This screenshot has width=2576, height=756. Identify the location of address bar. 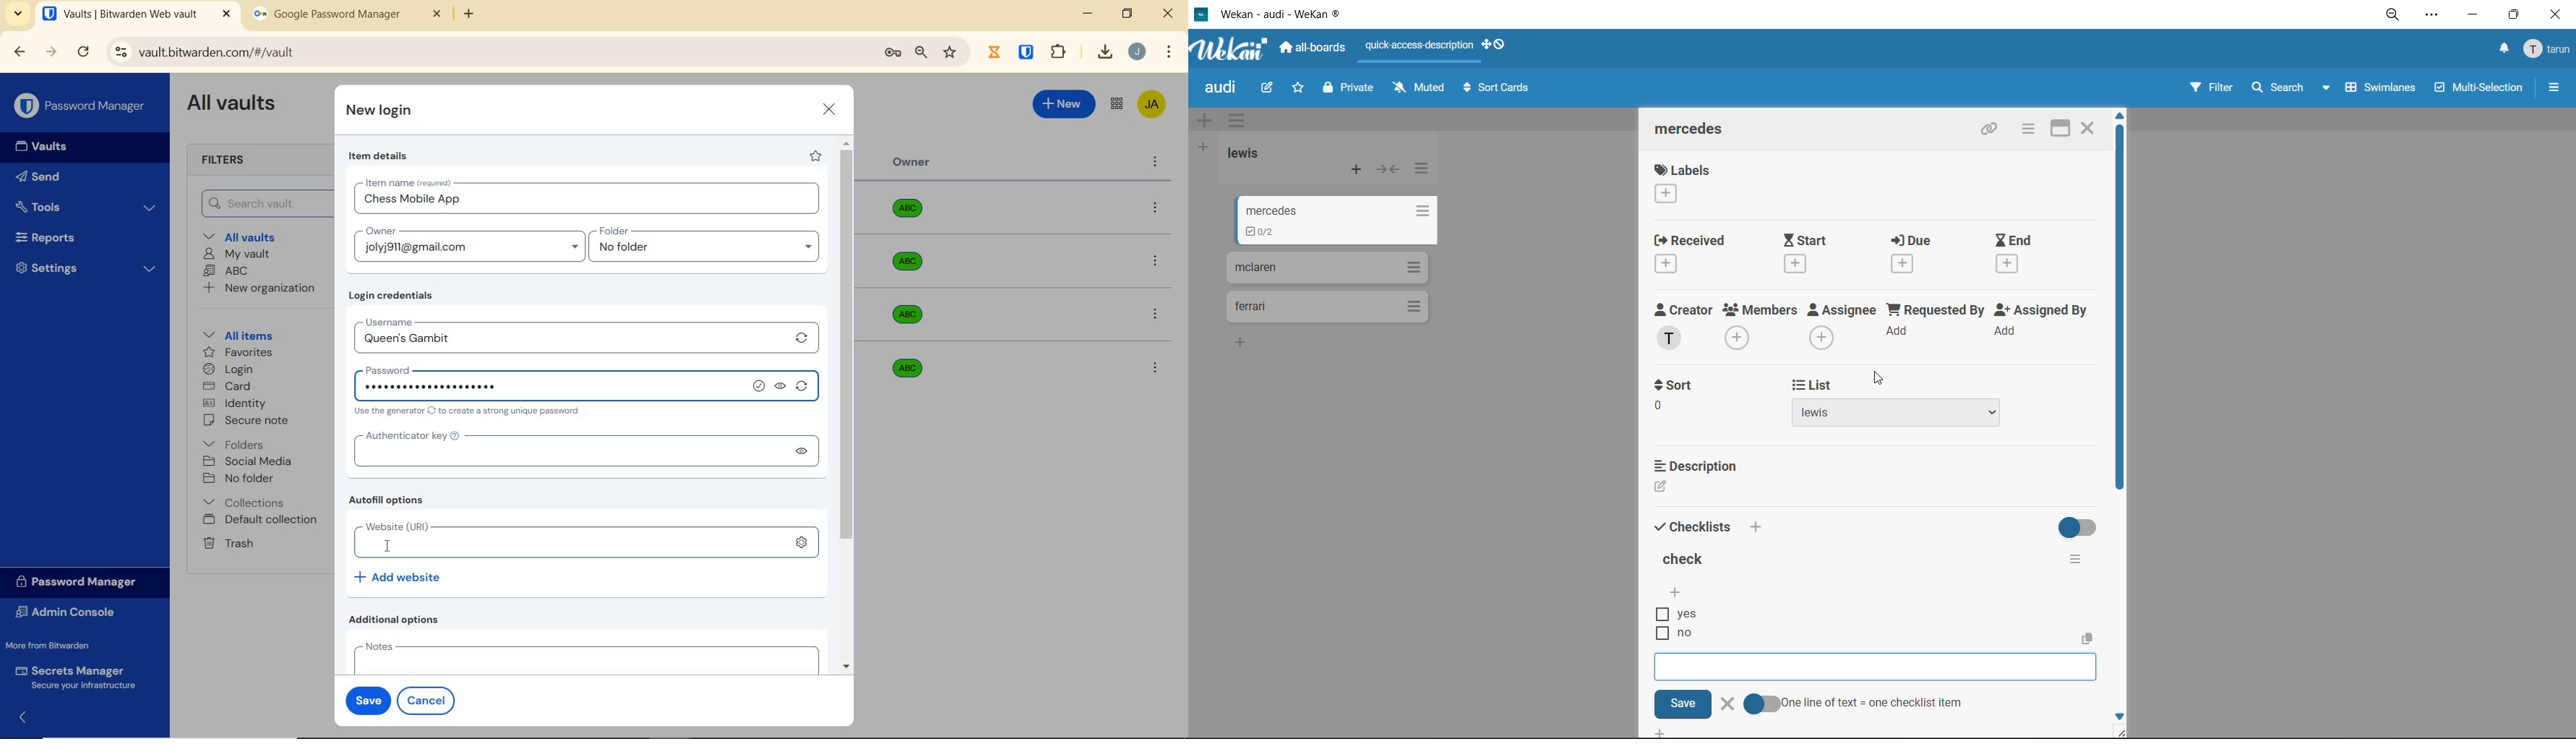
(488, 53).